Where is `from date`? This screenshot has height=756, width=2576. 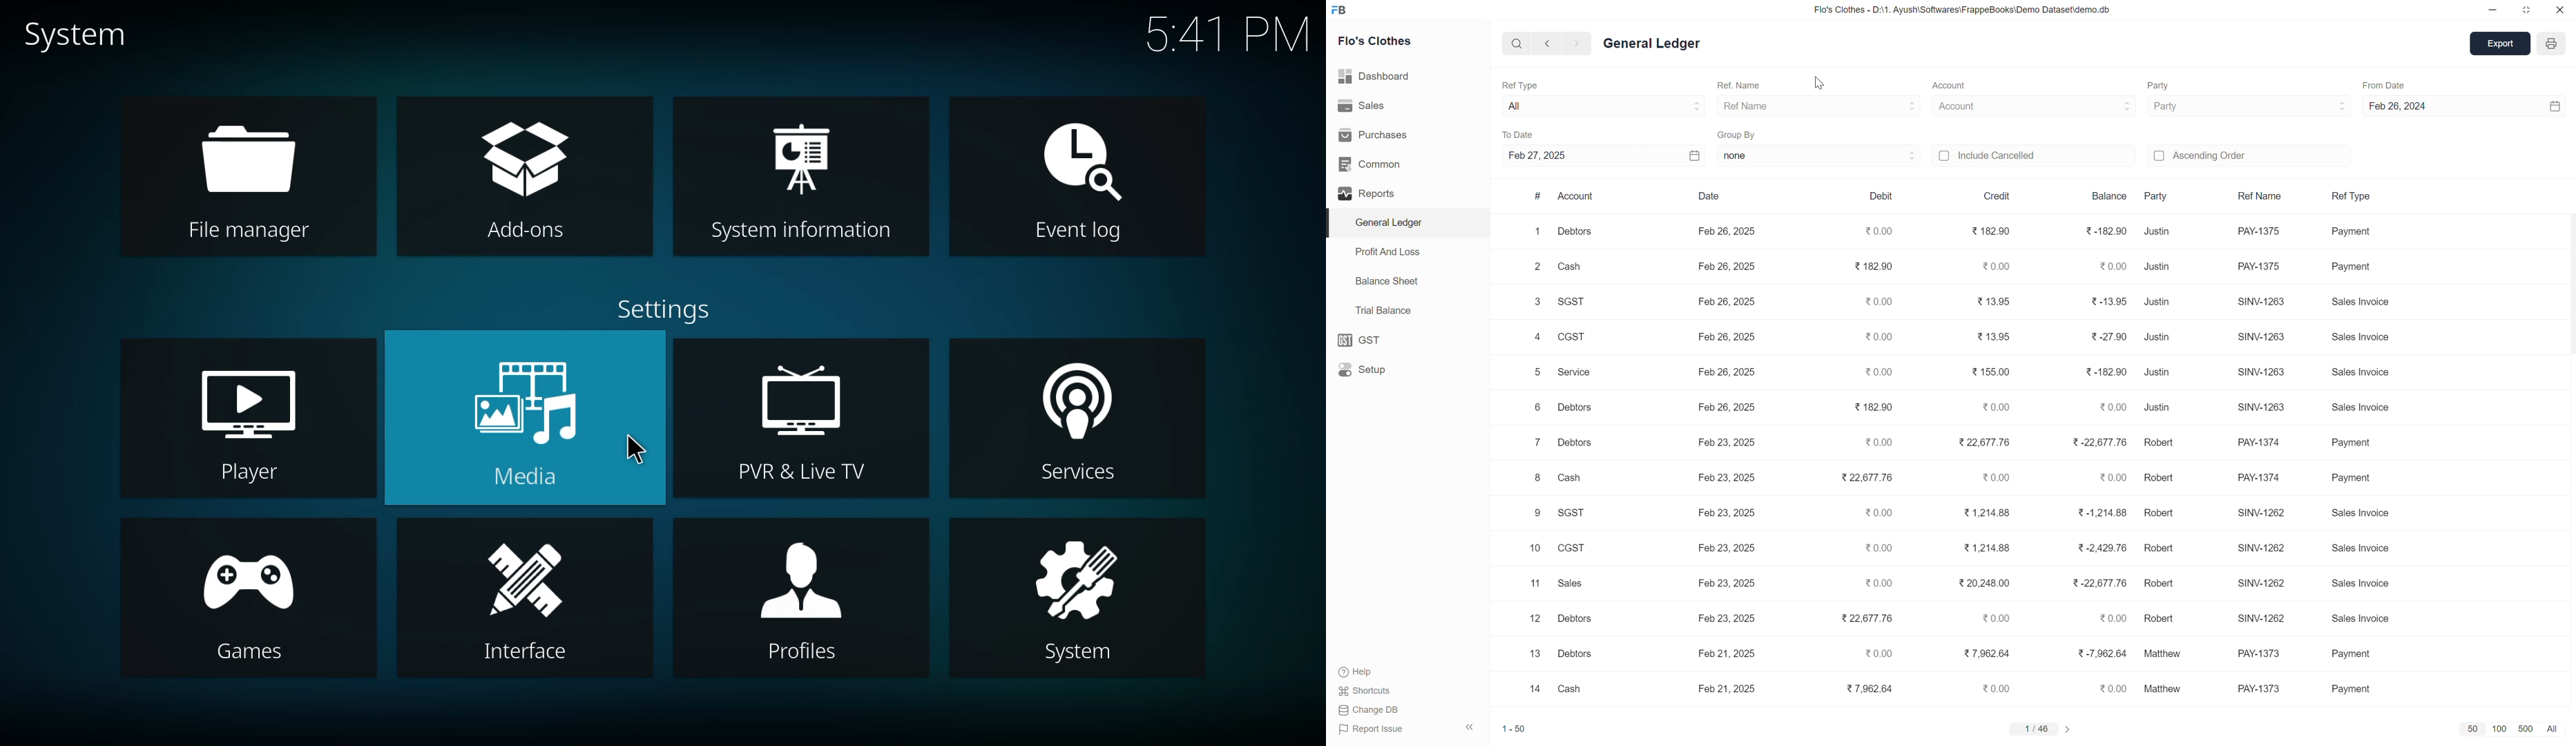
from date is located at coordinates (2389, 85).